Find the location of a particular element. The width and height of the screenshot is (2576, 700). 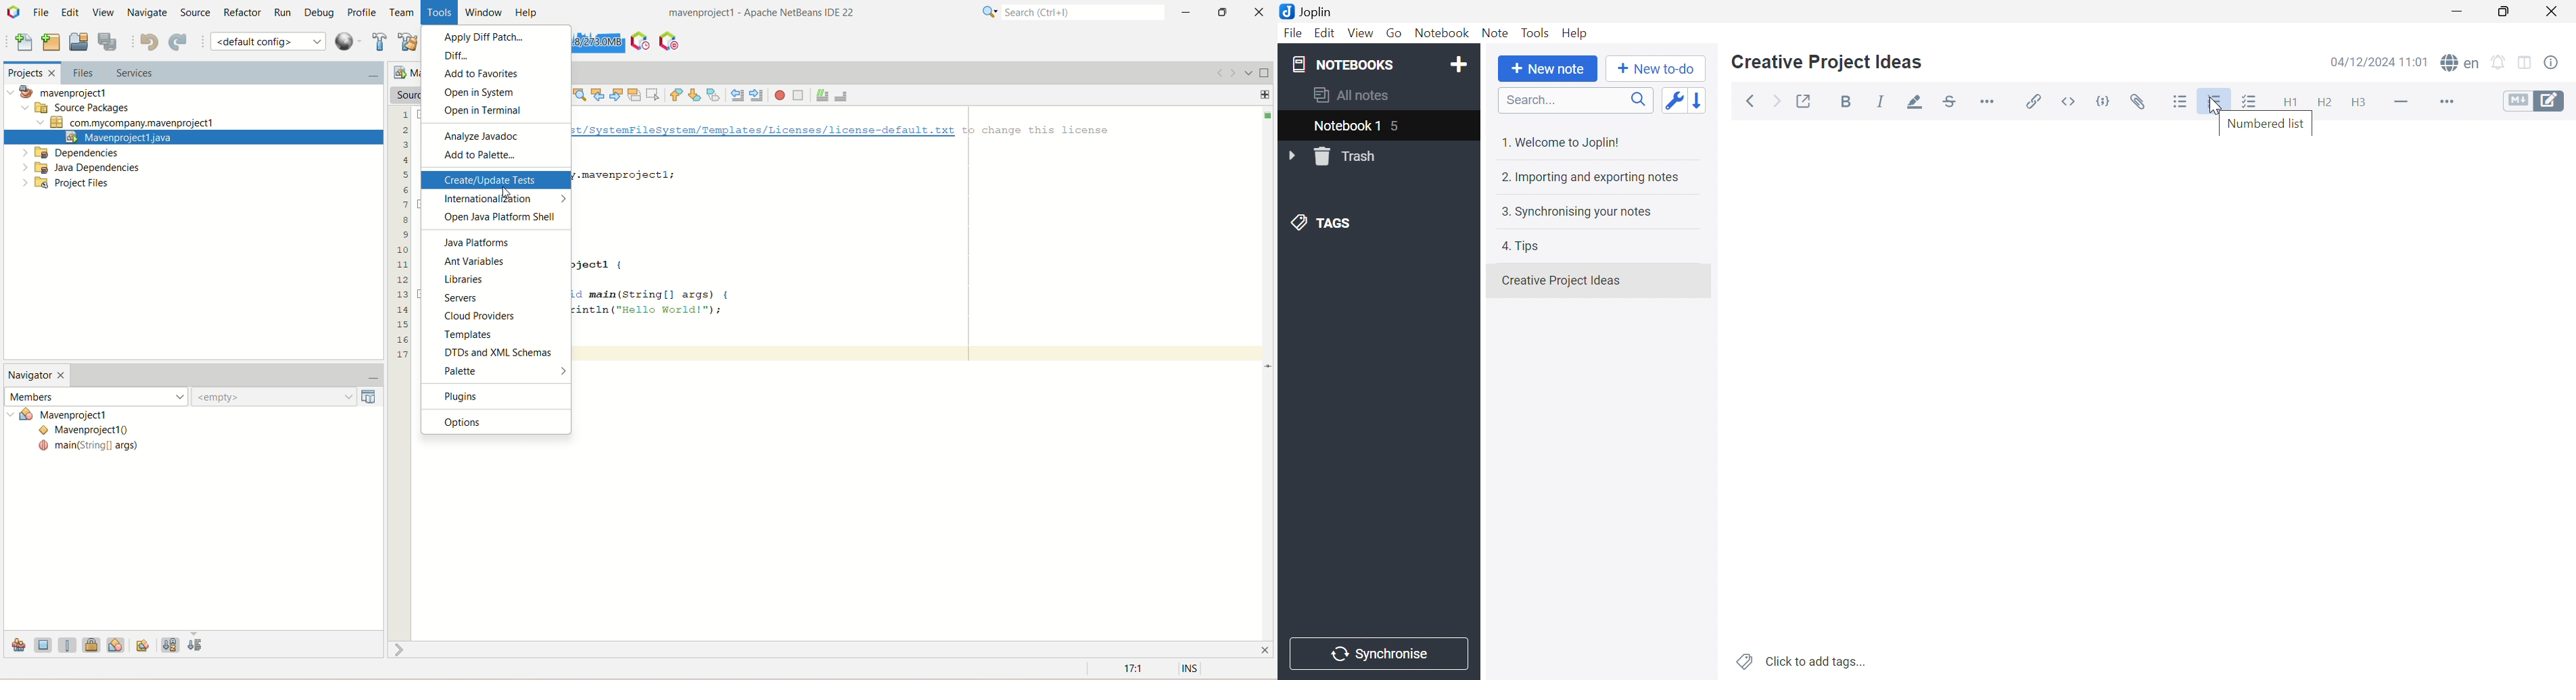

View is located at coordinates (1359, 34).